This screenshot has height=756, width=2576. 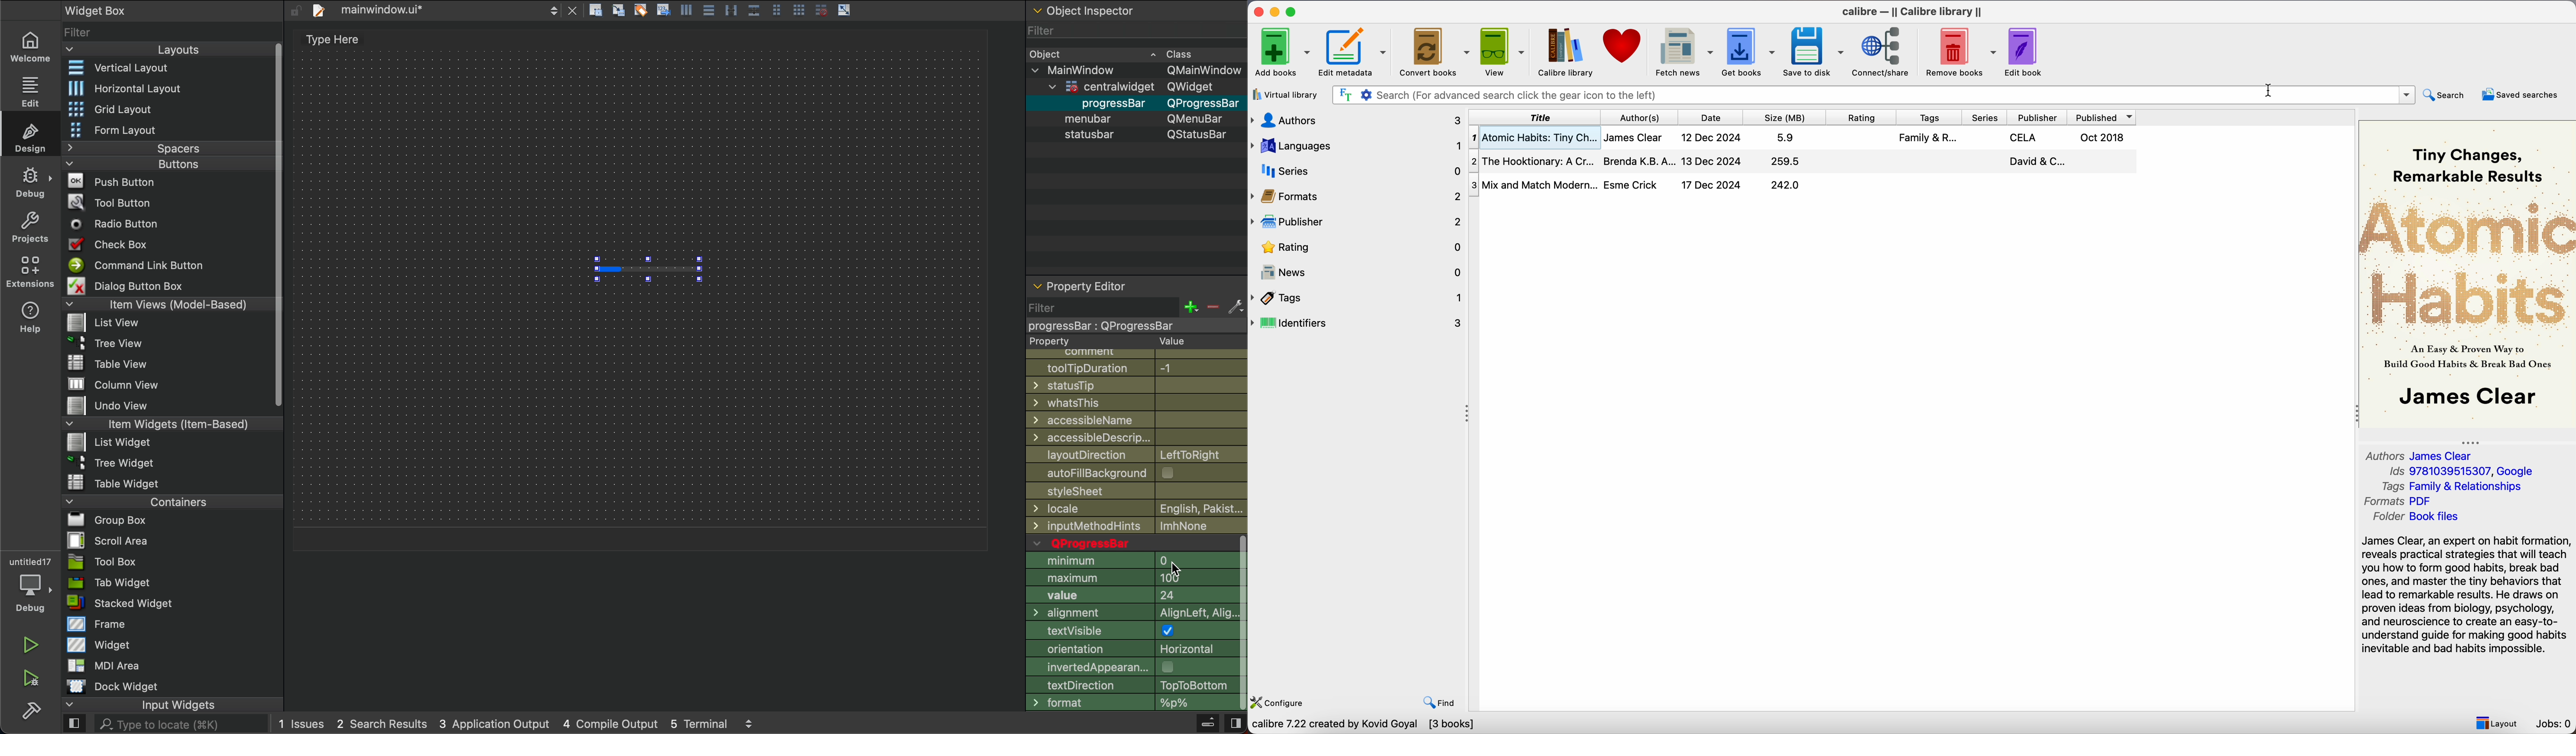 I want to click on vertical layout, so click(x=164, y=69).